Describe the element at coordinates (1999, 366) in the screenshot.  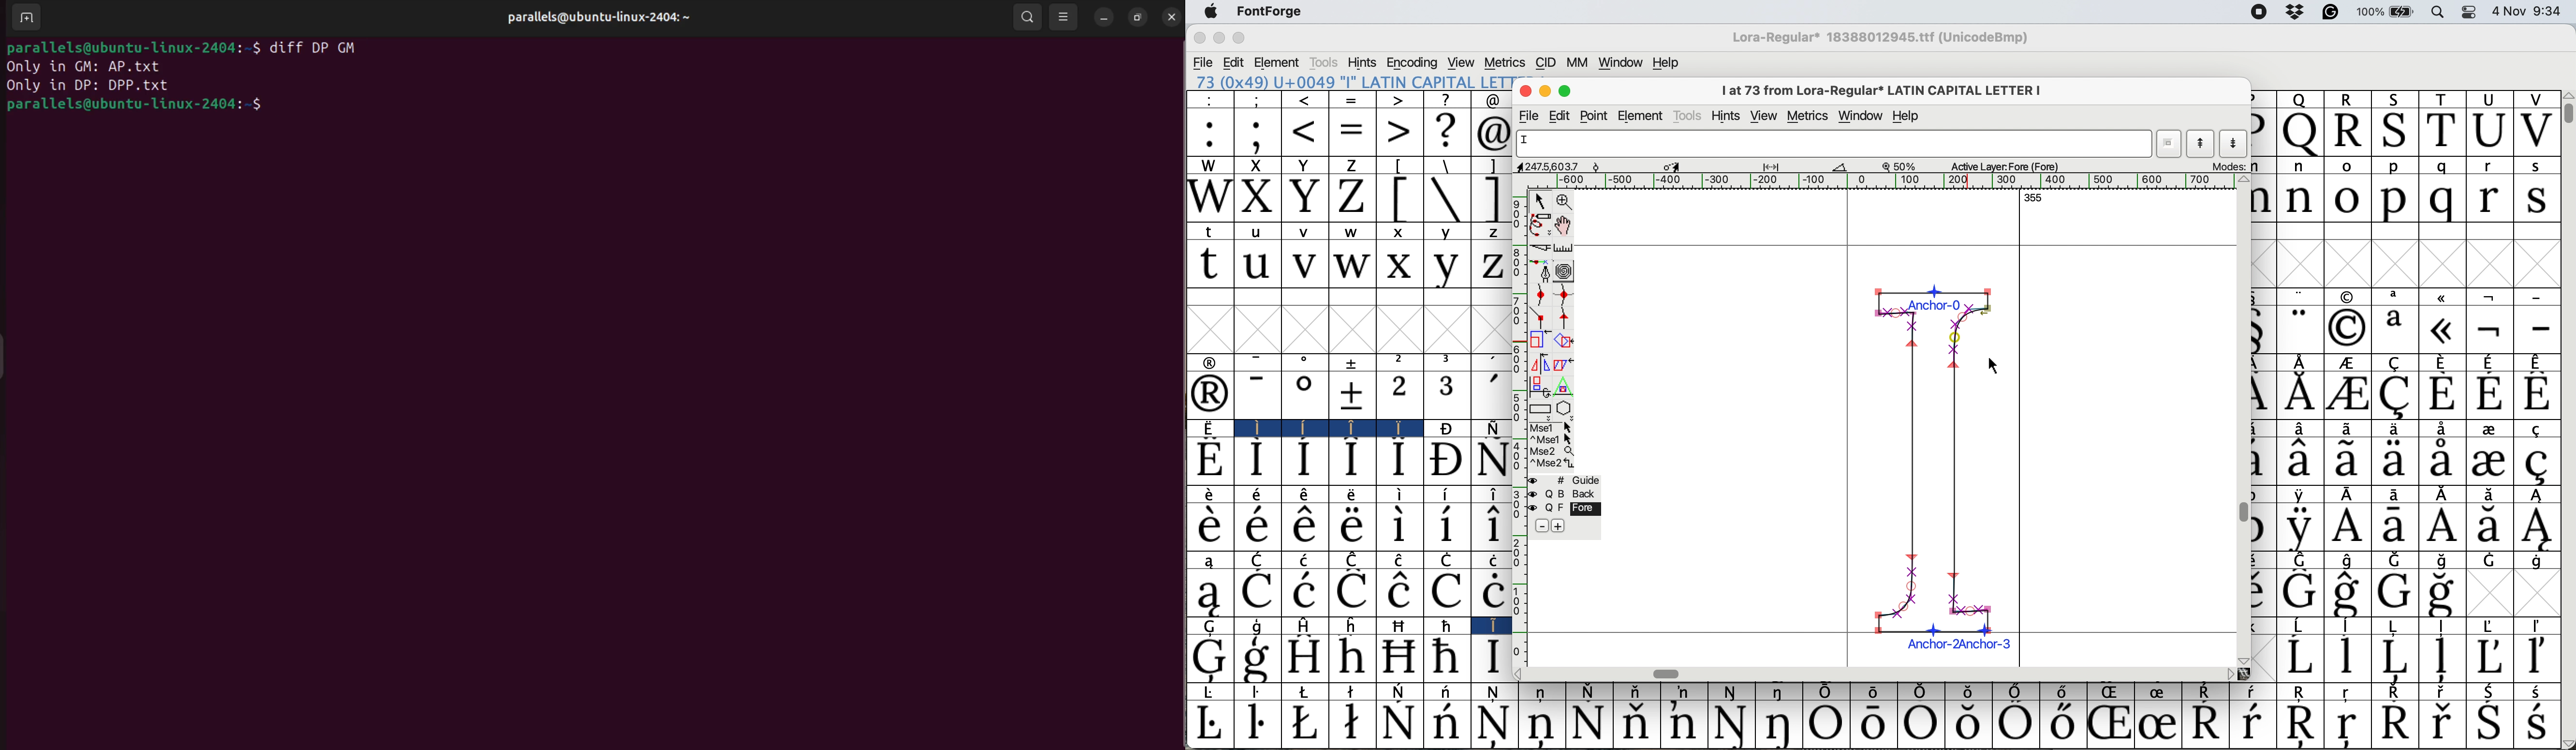
I see `cursor` at that location.